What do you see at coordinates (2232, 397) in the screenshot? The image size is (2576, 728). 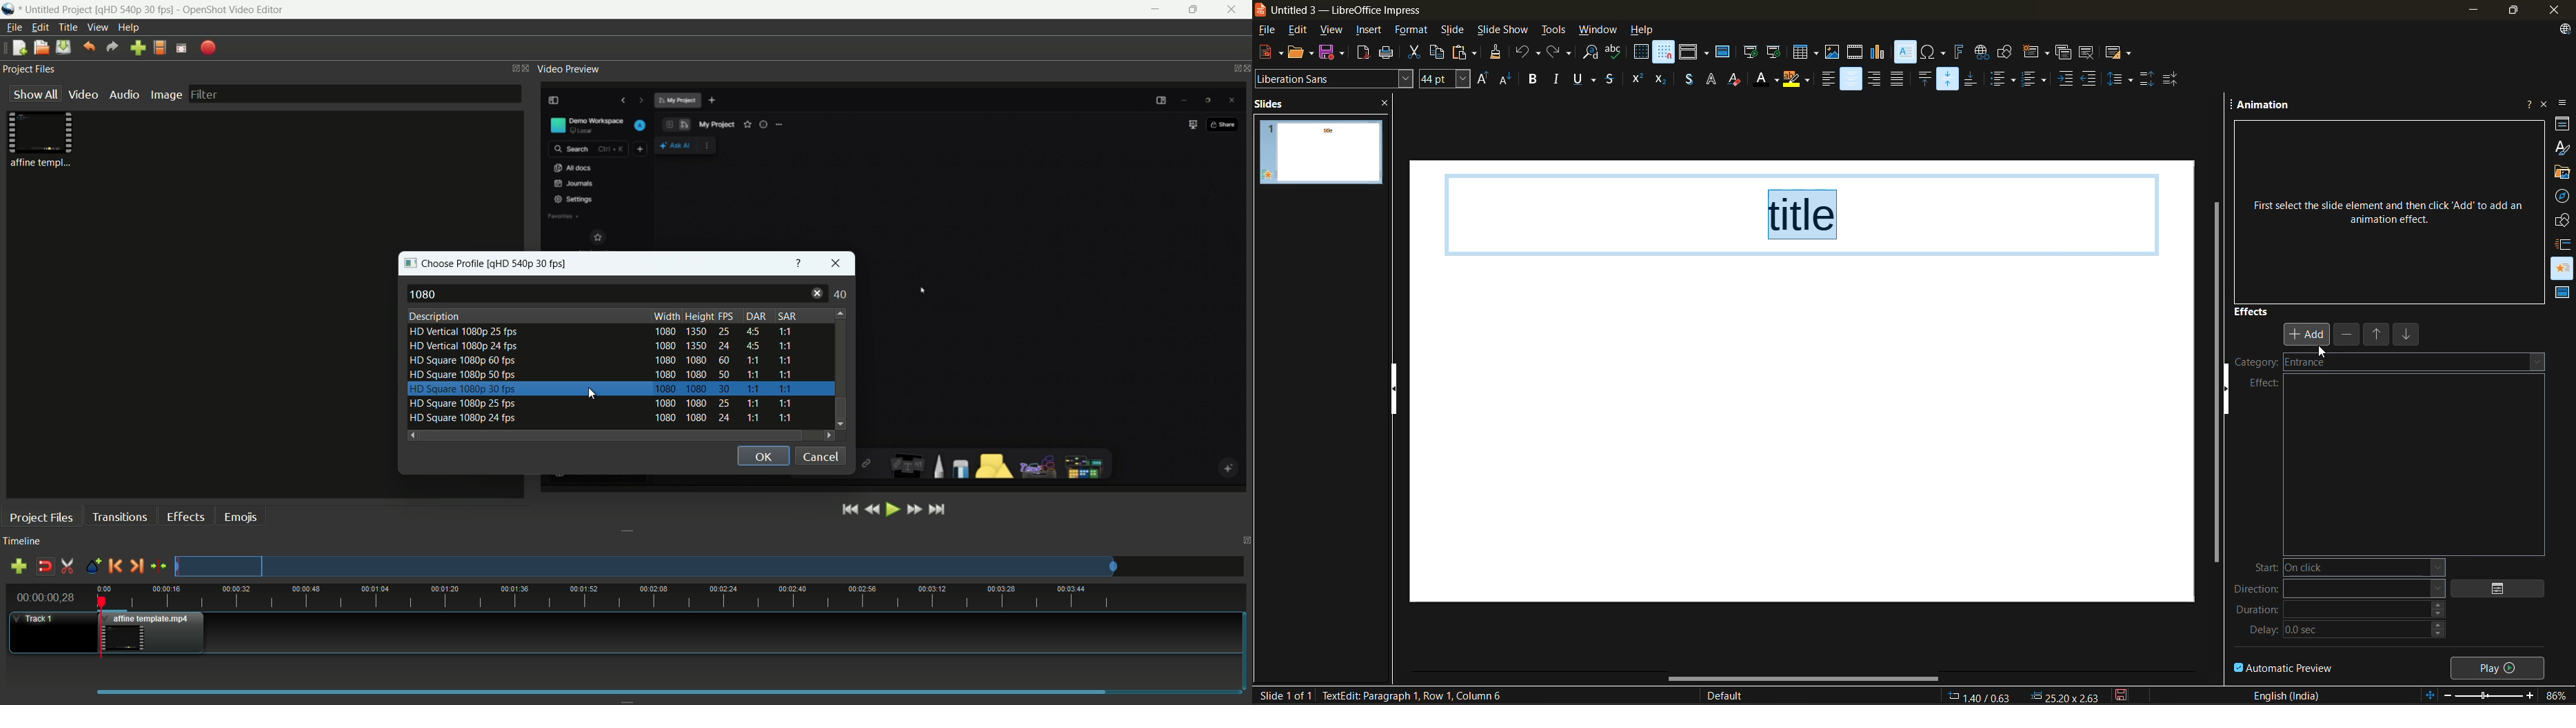 I see `hide` at bounding box center [2232, 397].